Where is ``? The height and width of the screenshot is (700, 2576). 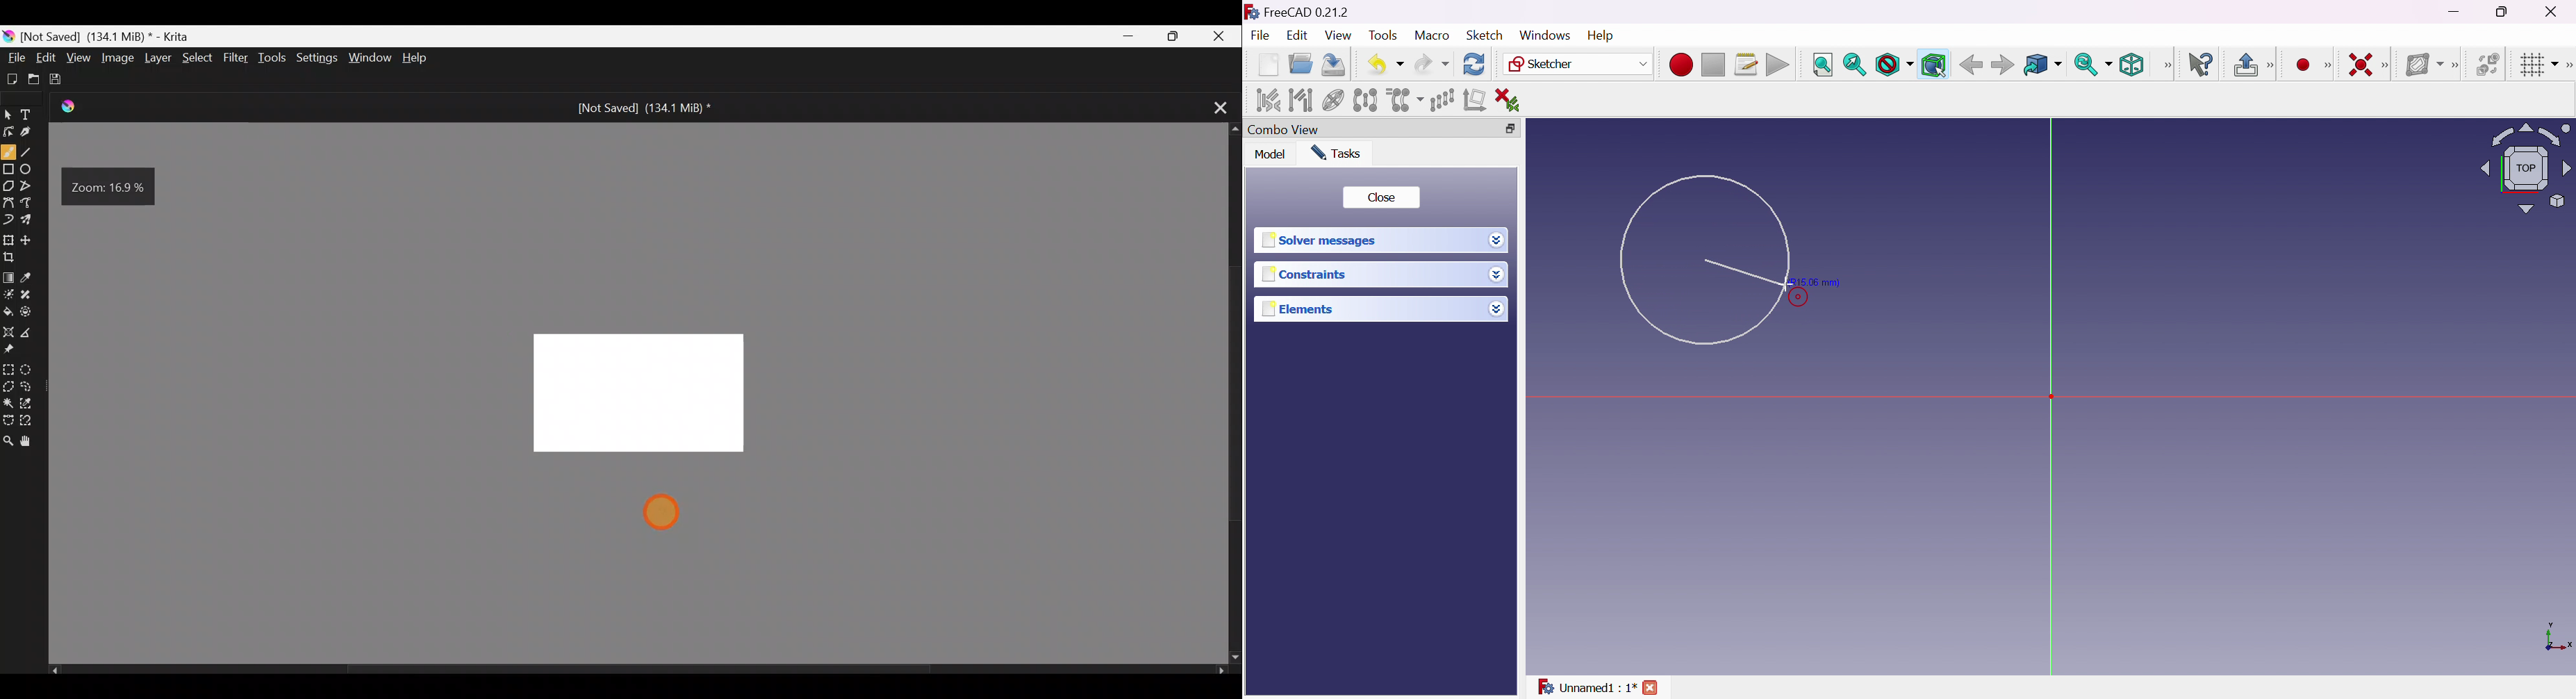
 is located at coordinates (2094, 65).